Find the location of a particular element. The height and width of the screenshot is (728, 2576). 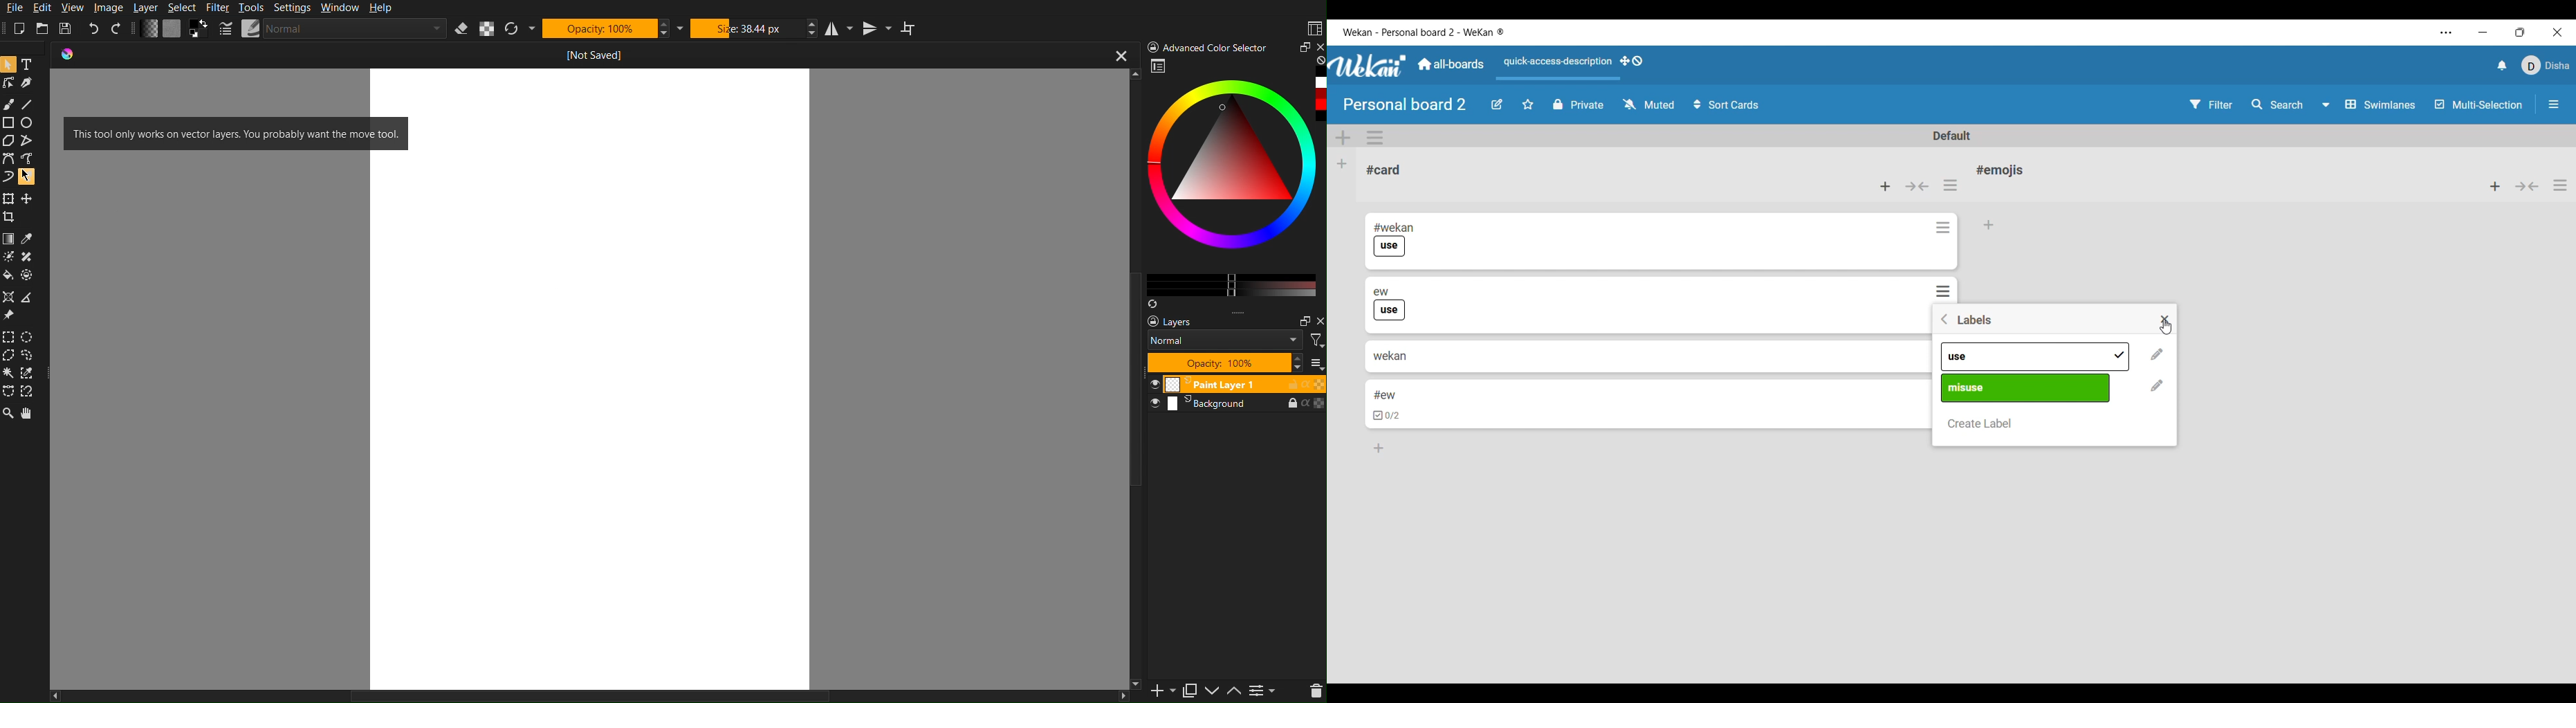

Blemish fix is located at coordinates (30, 258).